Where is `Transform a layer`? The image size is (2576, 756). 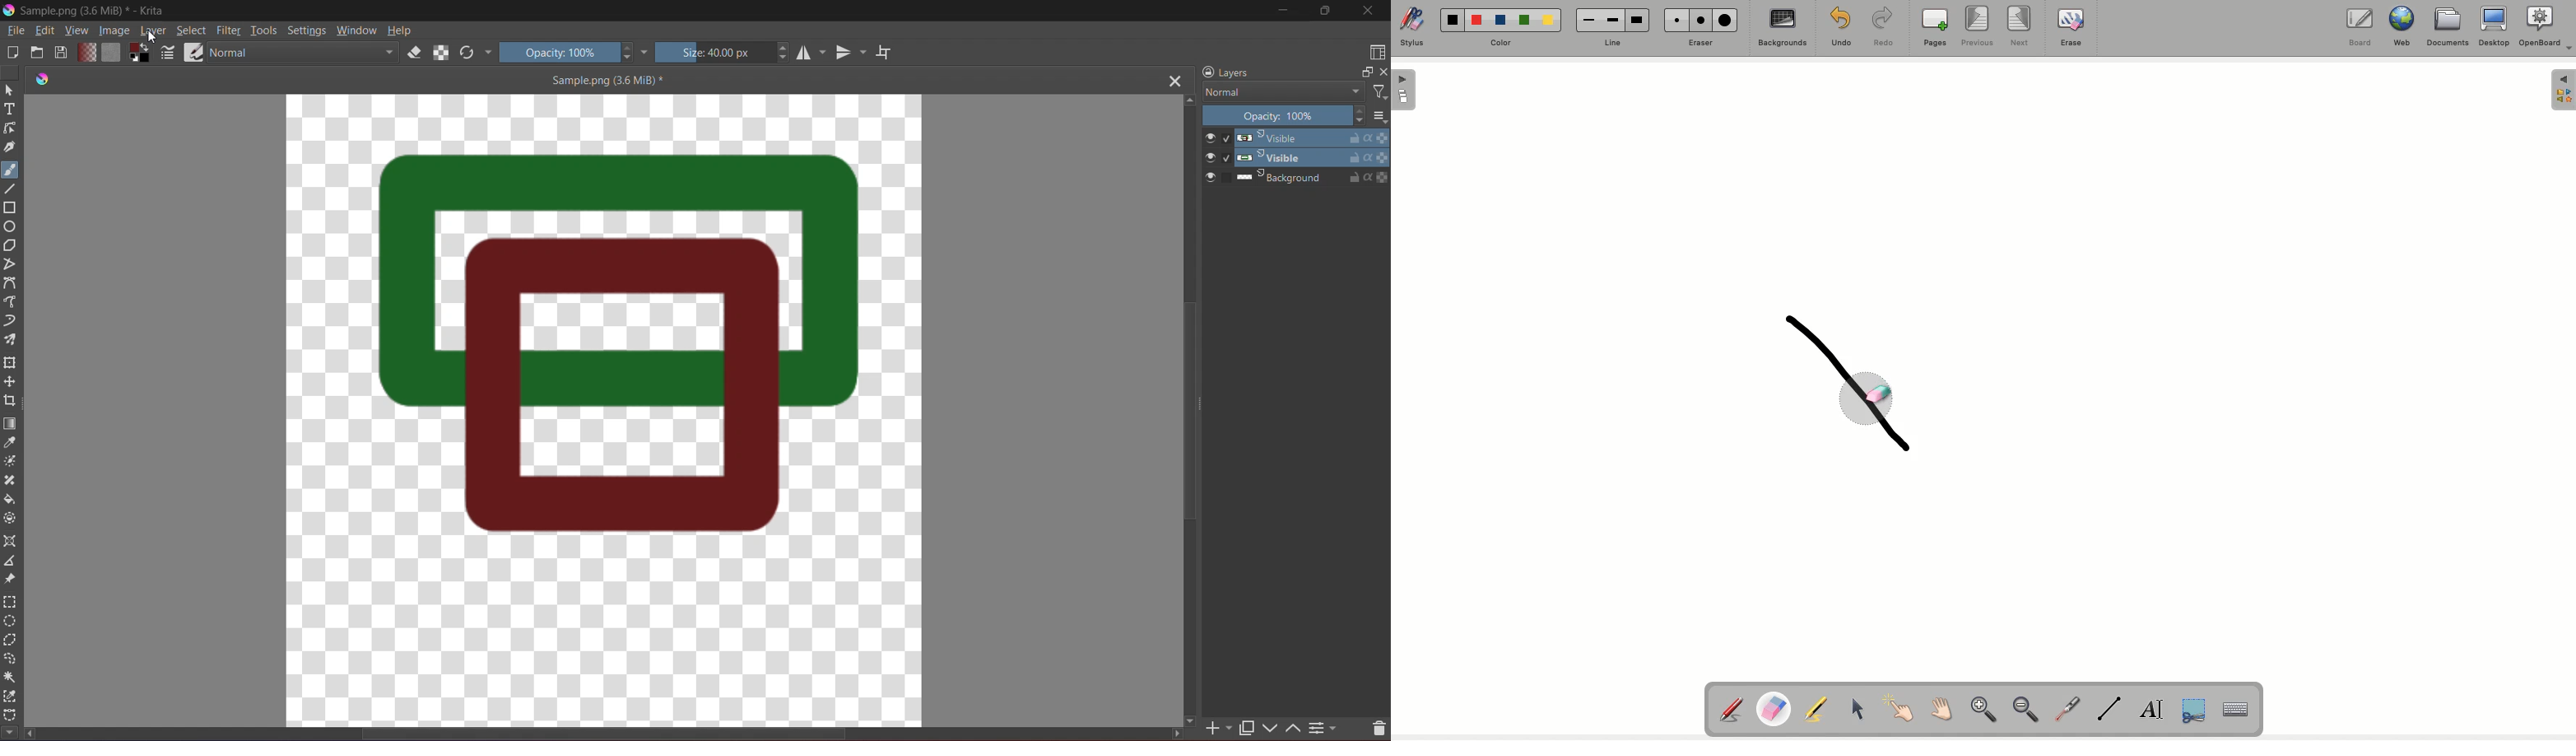
Transform a layer is located at coordinates (11, 364).